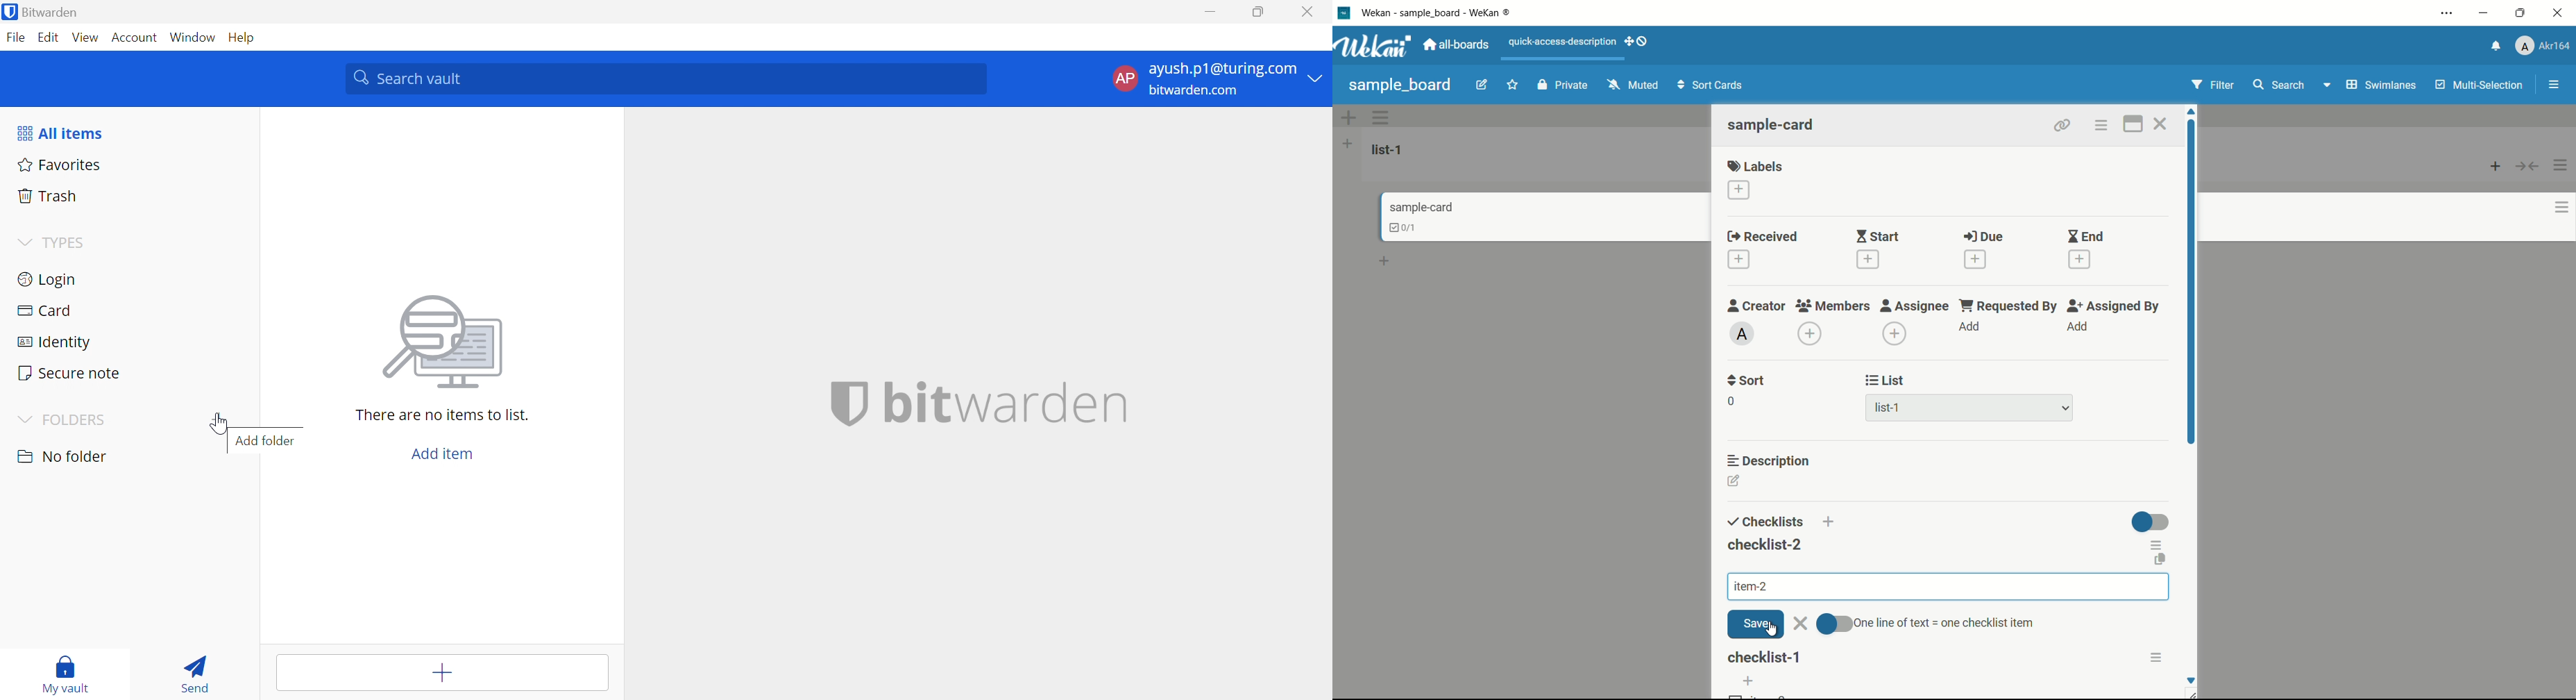 The width and height of the screenshot is (2576, 700). Describe the element at coordinates (1866, 259) in the screenshot. I see `add date` at that location.